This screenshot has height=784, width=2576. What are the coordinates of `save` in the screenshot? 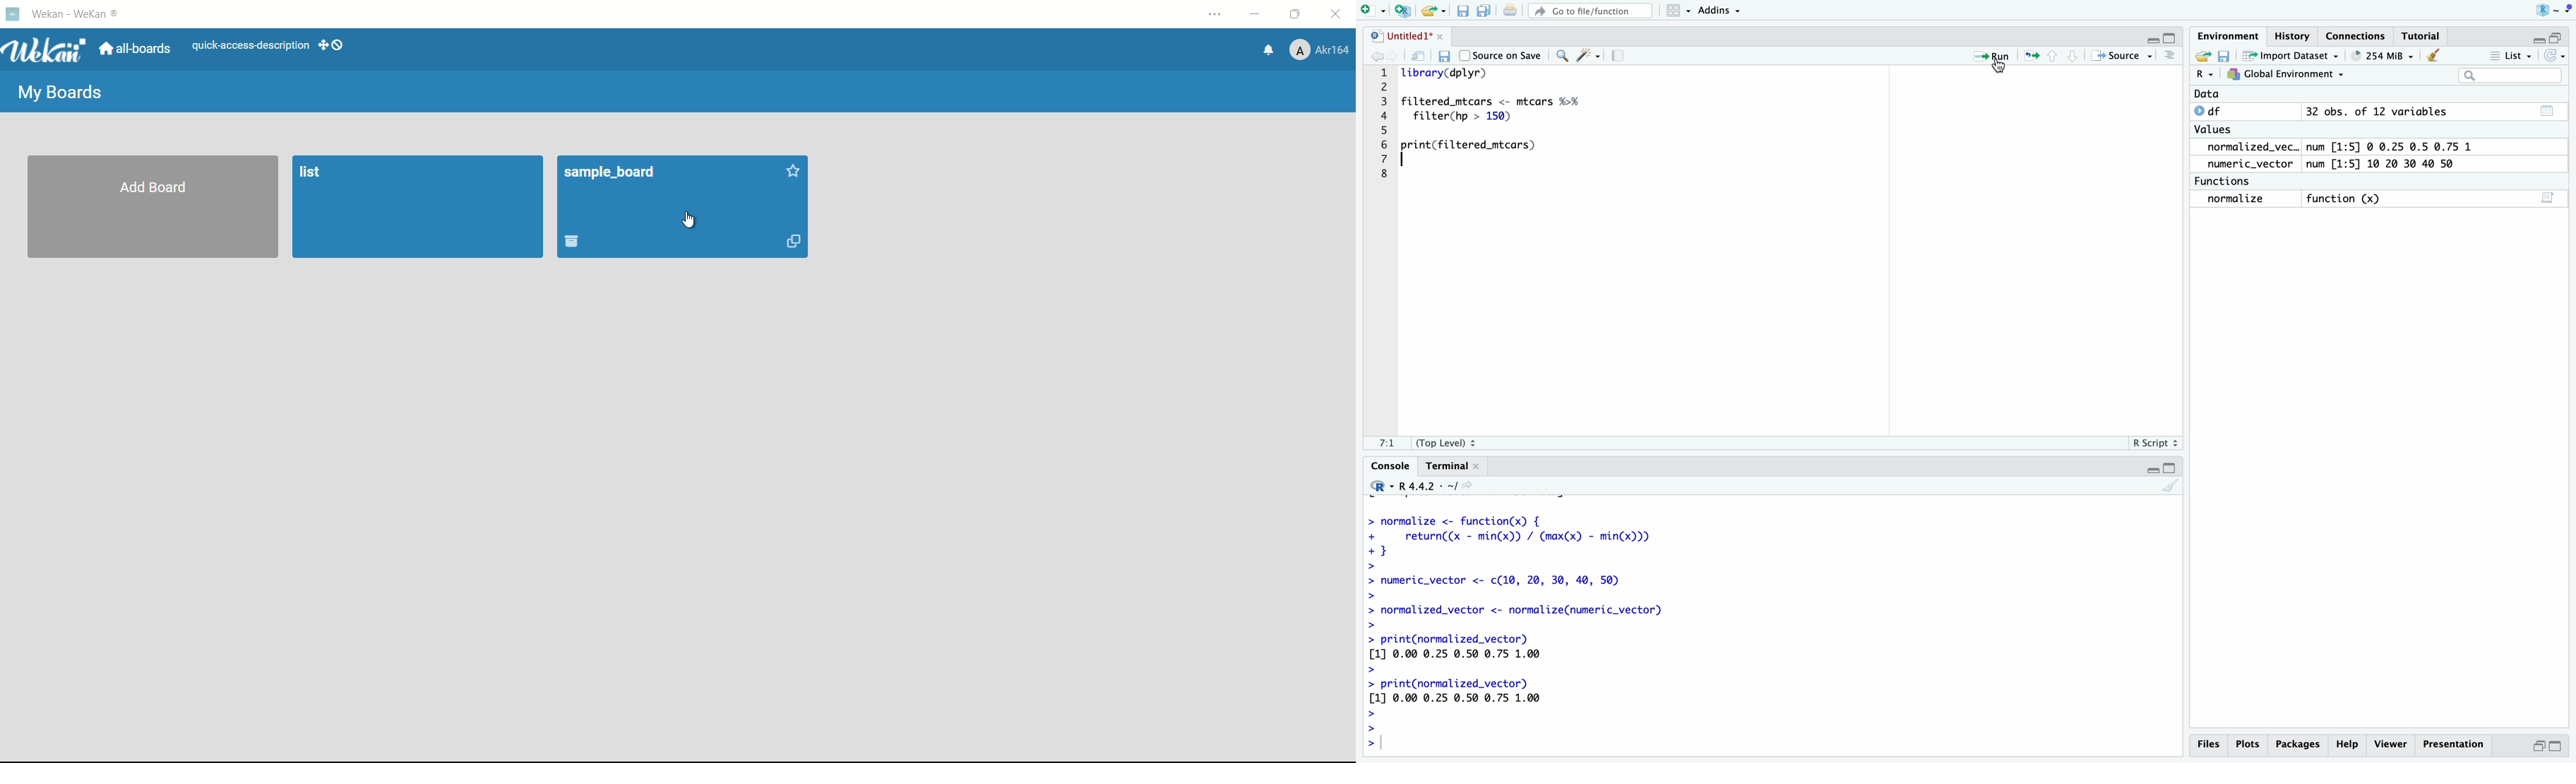 It's located at (1463, 13).